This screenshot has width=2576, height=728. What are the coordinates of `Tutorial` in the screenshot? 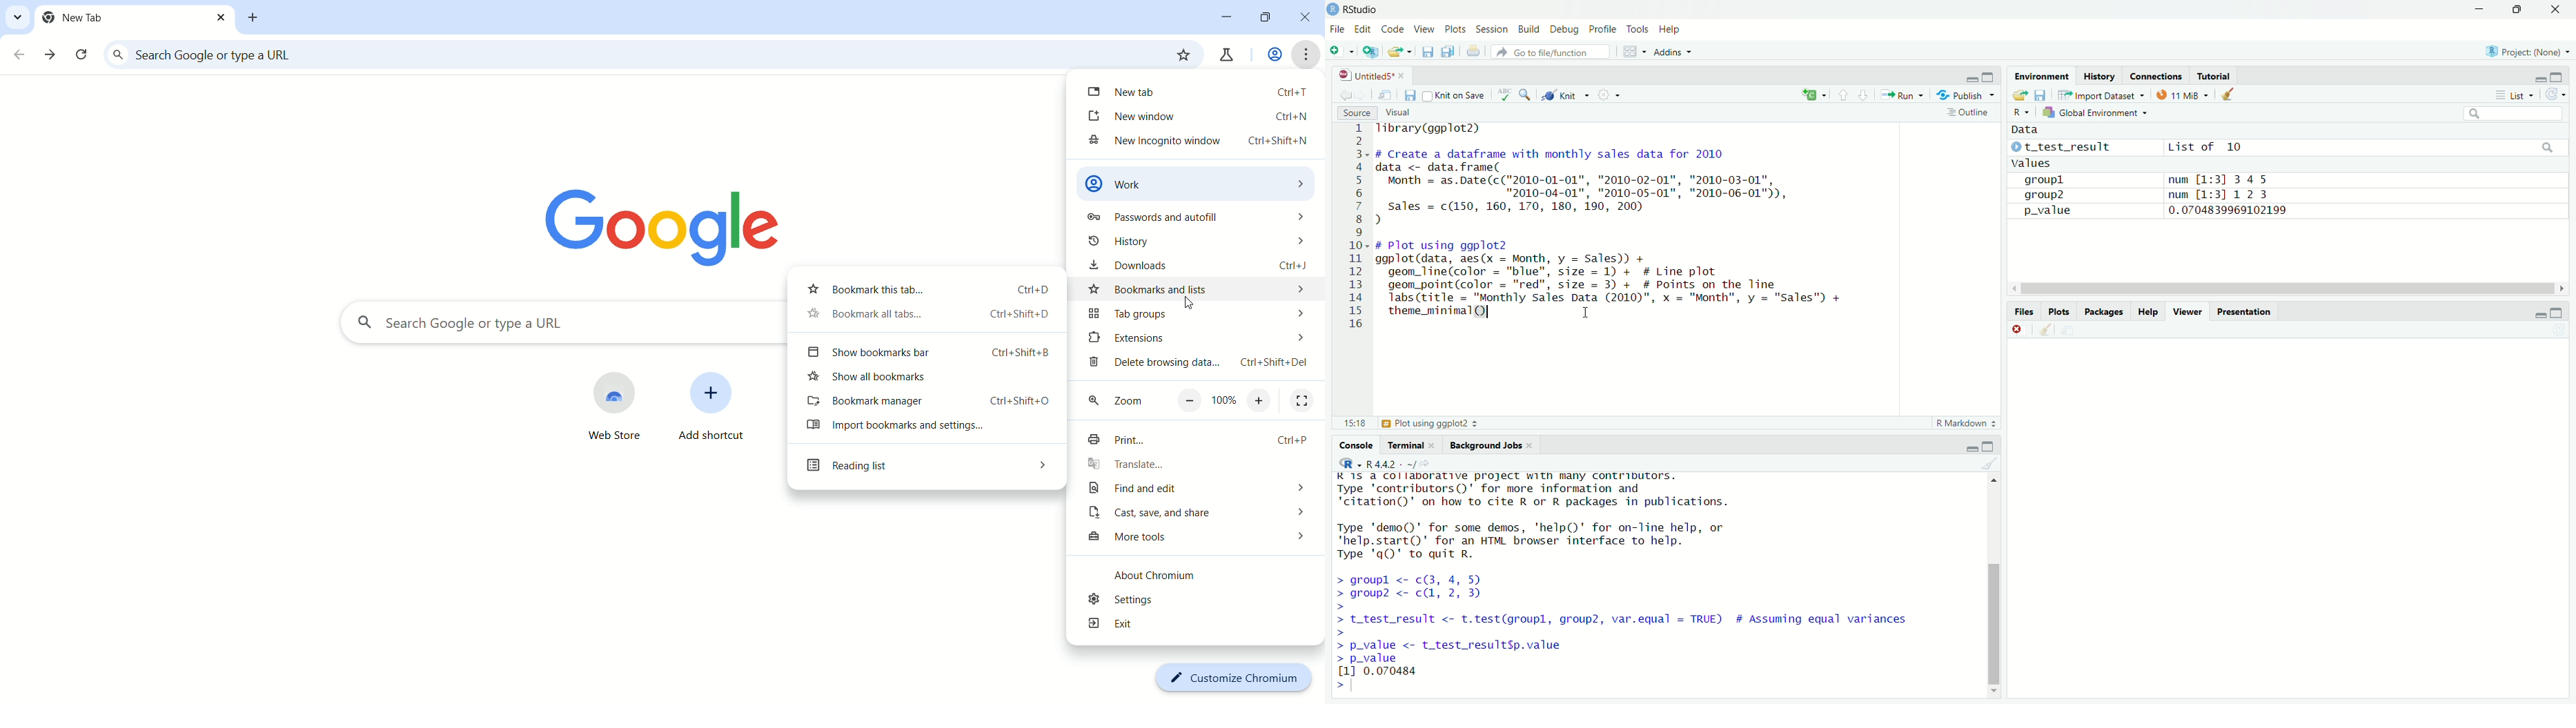 It's located at (2215, 74).